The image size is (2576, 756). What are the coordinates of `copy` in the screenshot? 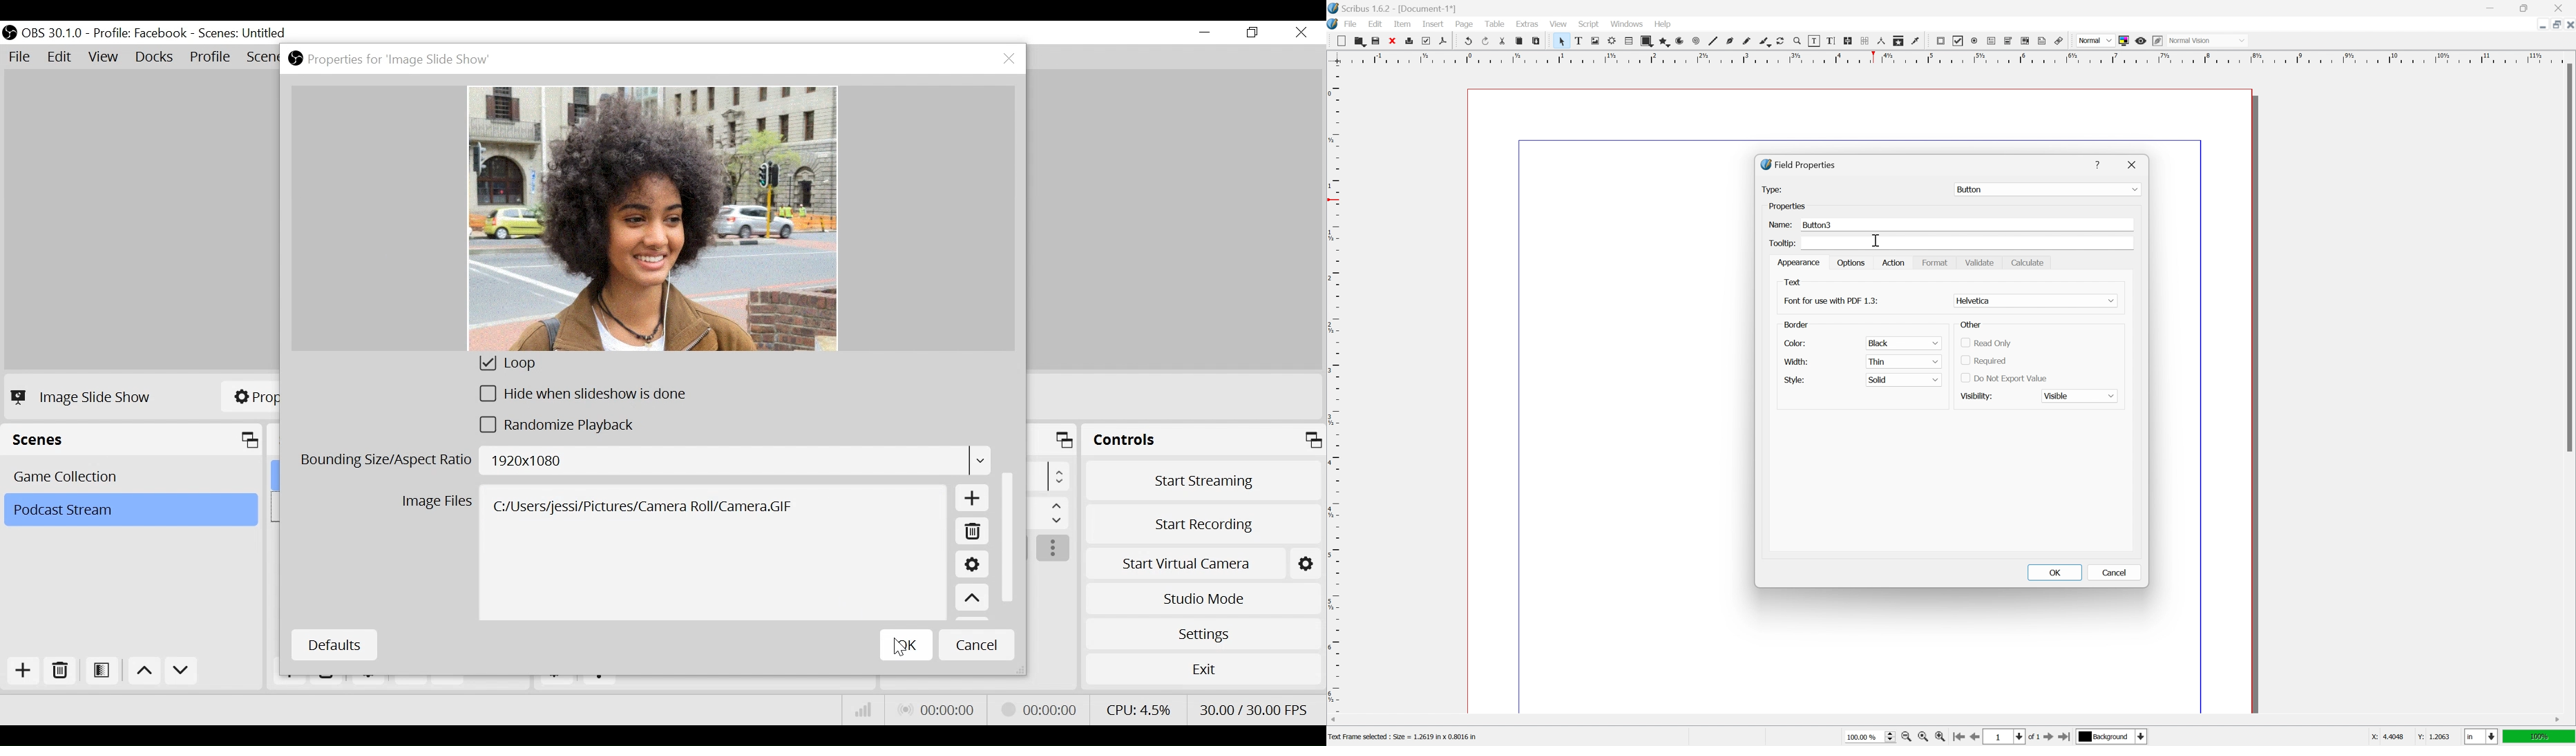 It's located at (1519, 41).